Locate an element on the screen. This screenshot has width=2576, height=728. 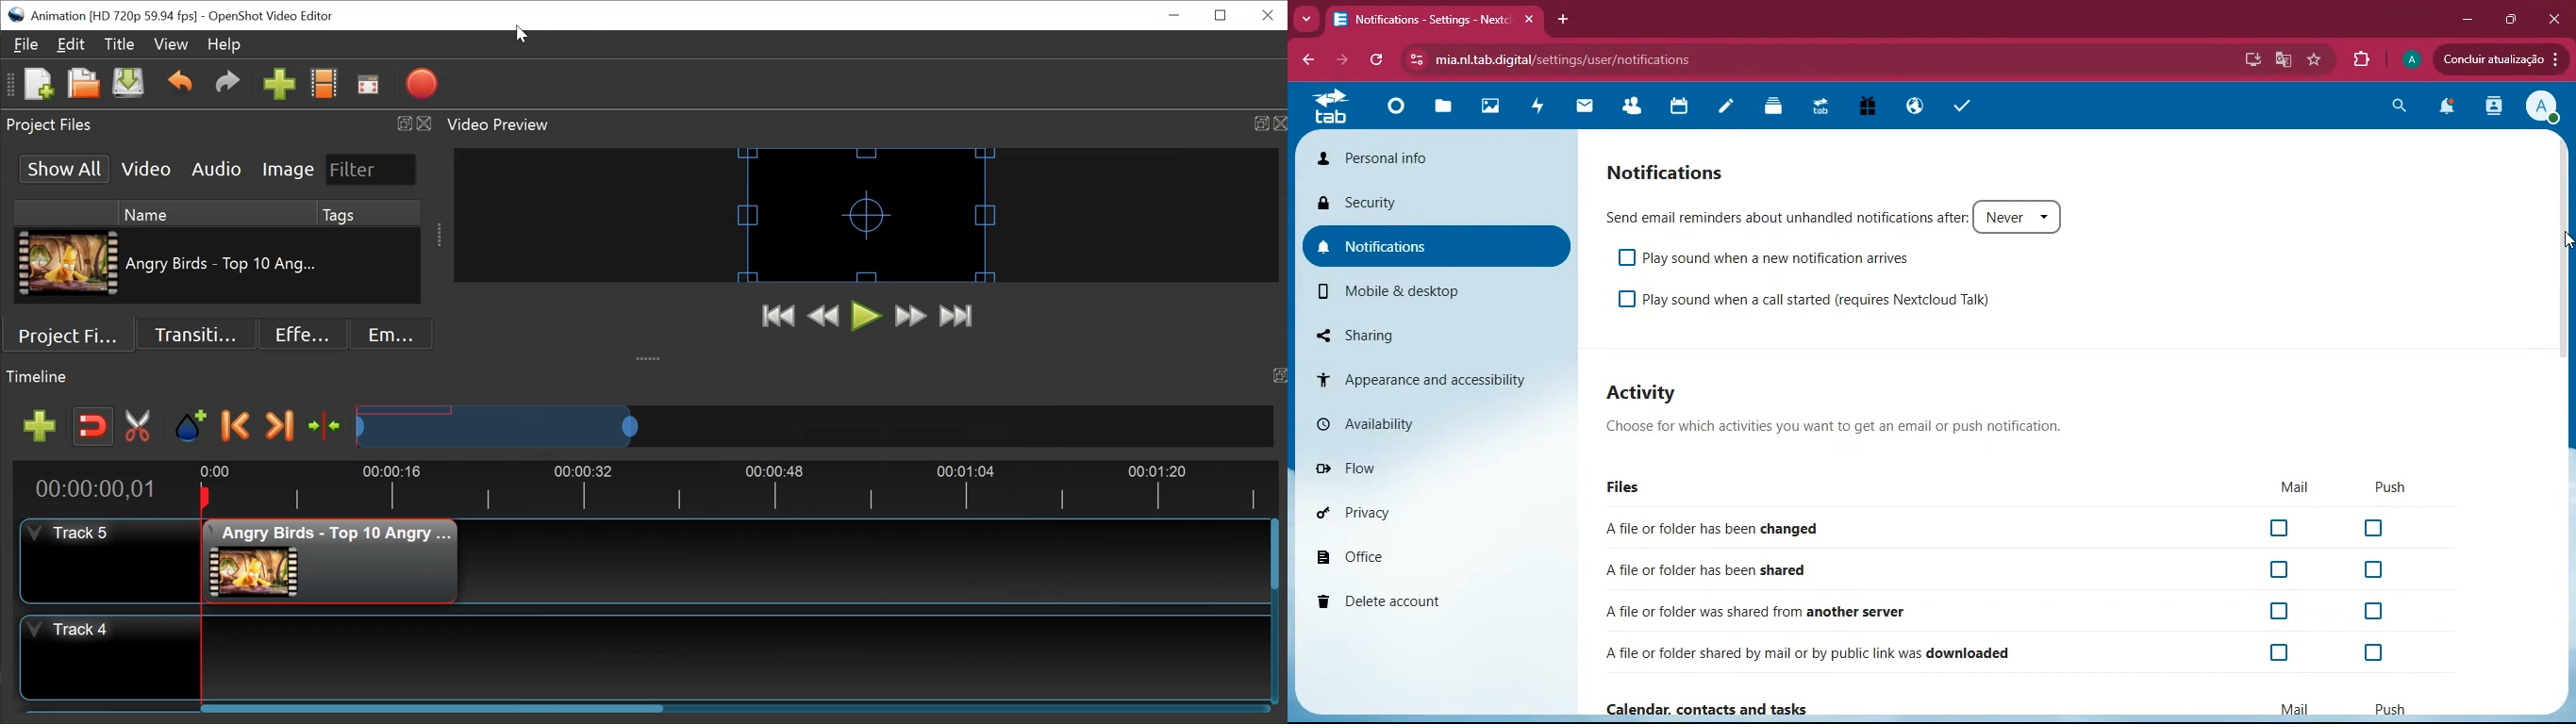
notes is located at coordinates (1731, 108).